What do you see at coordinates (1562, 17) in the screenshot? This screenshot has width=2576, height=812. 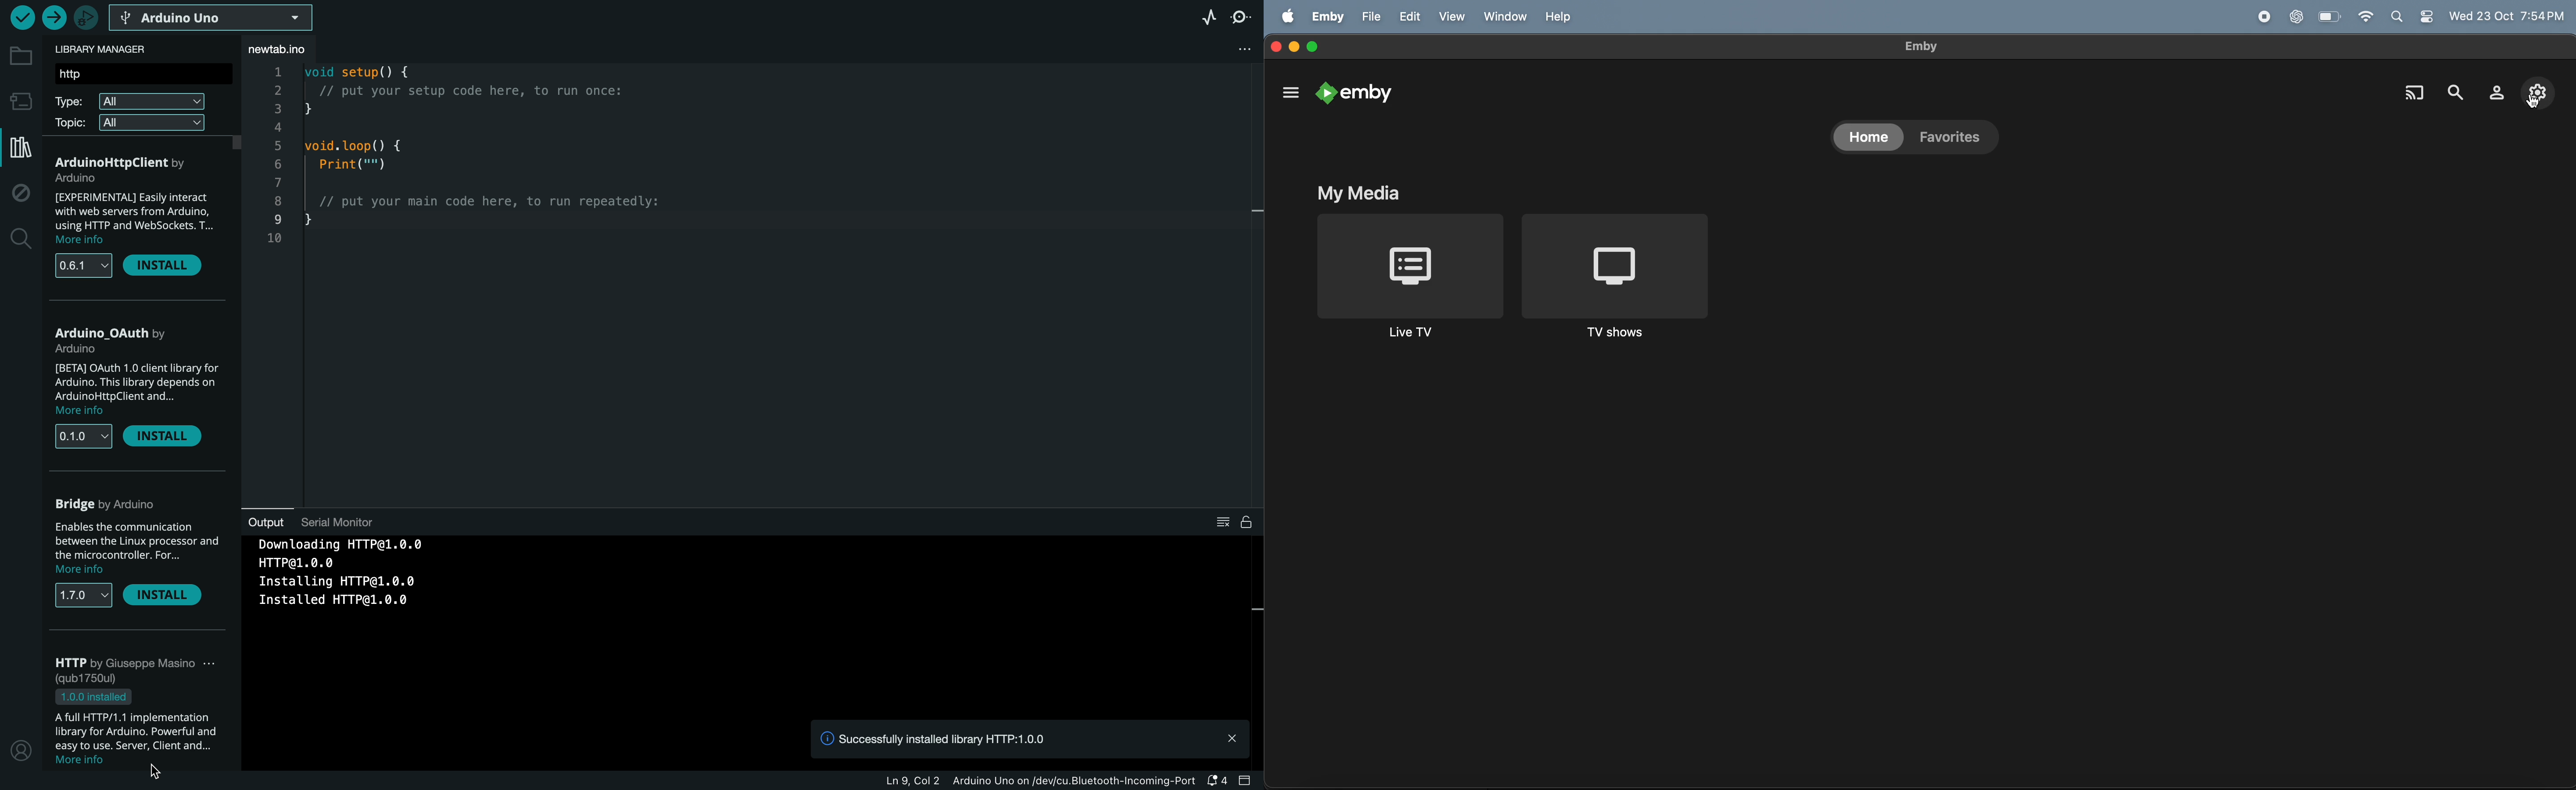 I see `help` at bounding box center [1562, 17].